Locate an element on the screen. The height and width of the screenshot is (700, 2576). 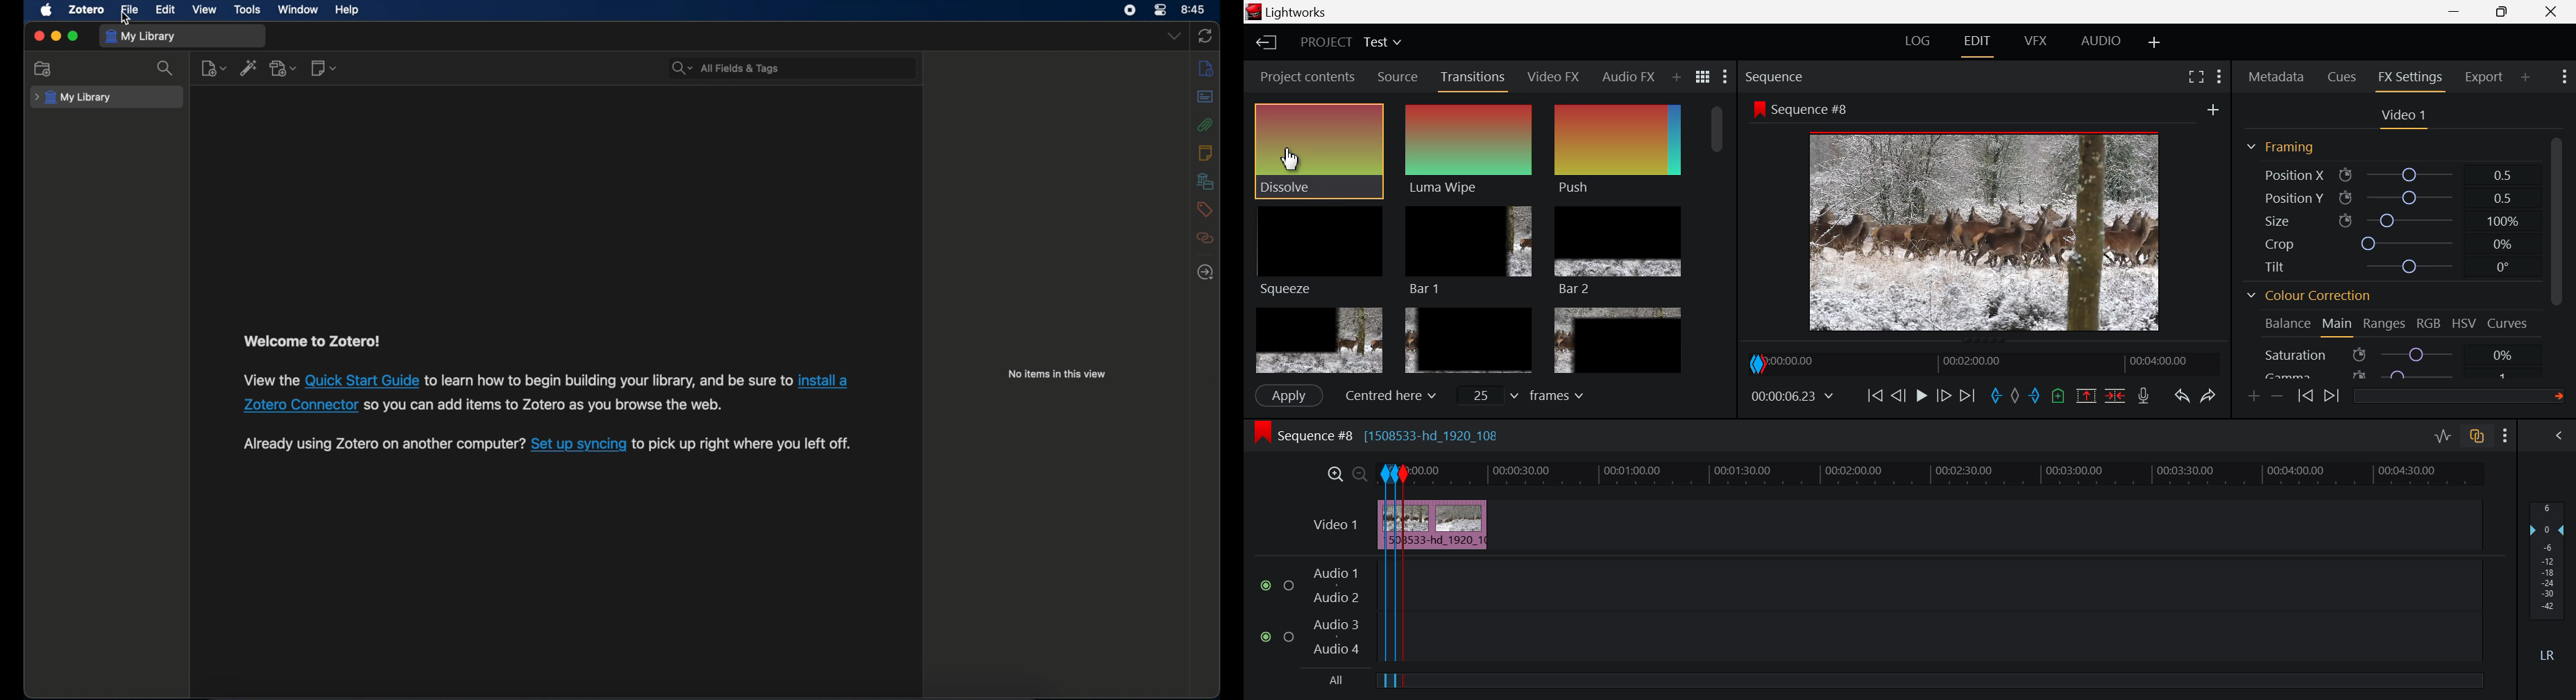
software information is located at coordinates (746, 445).